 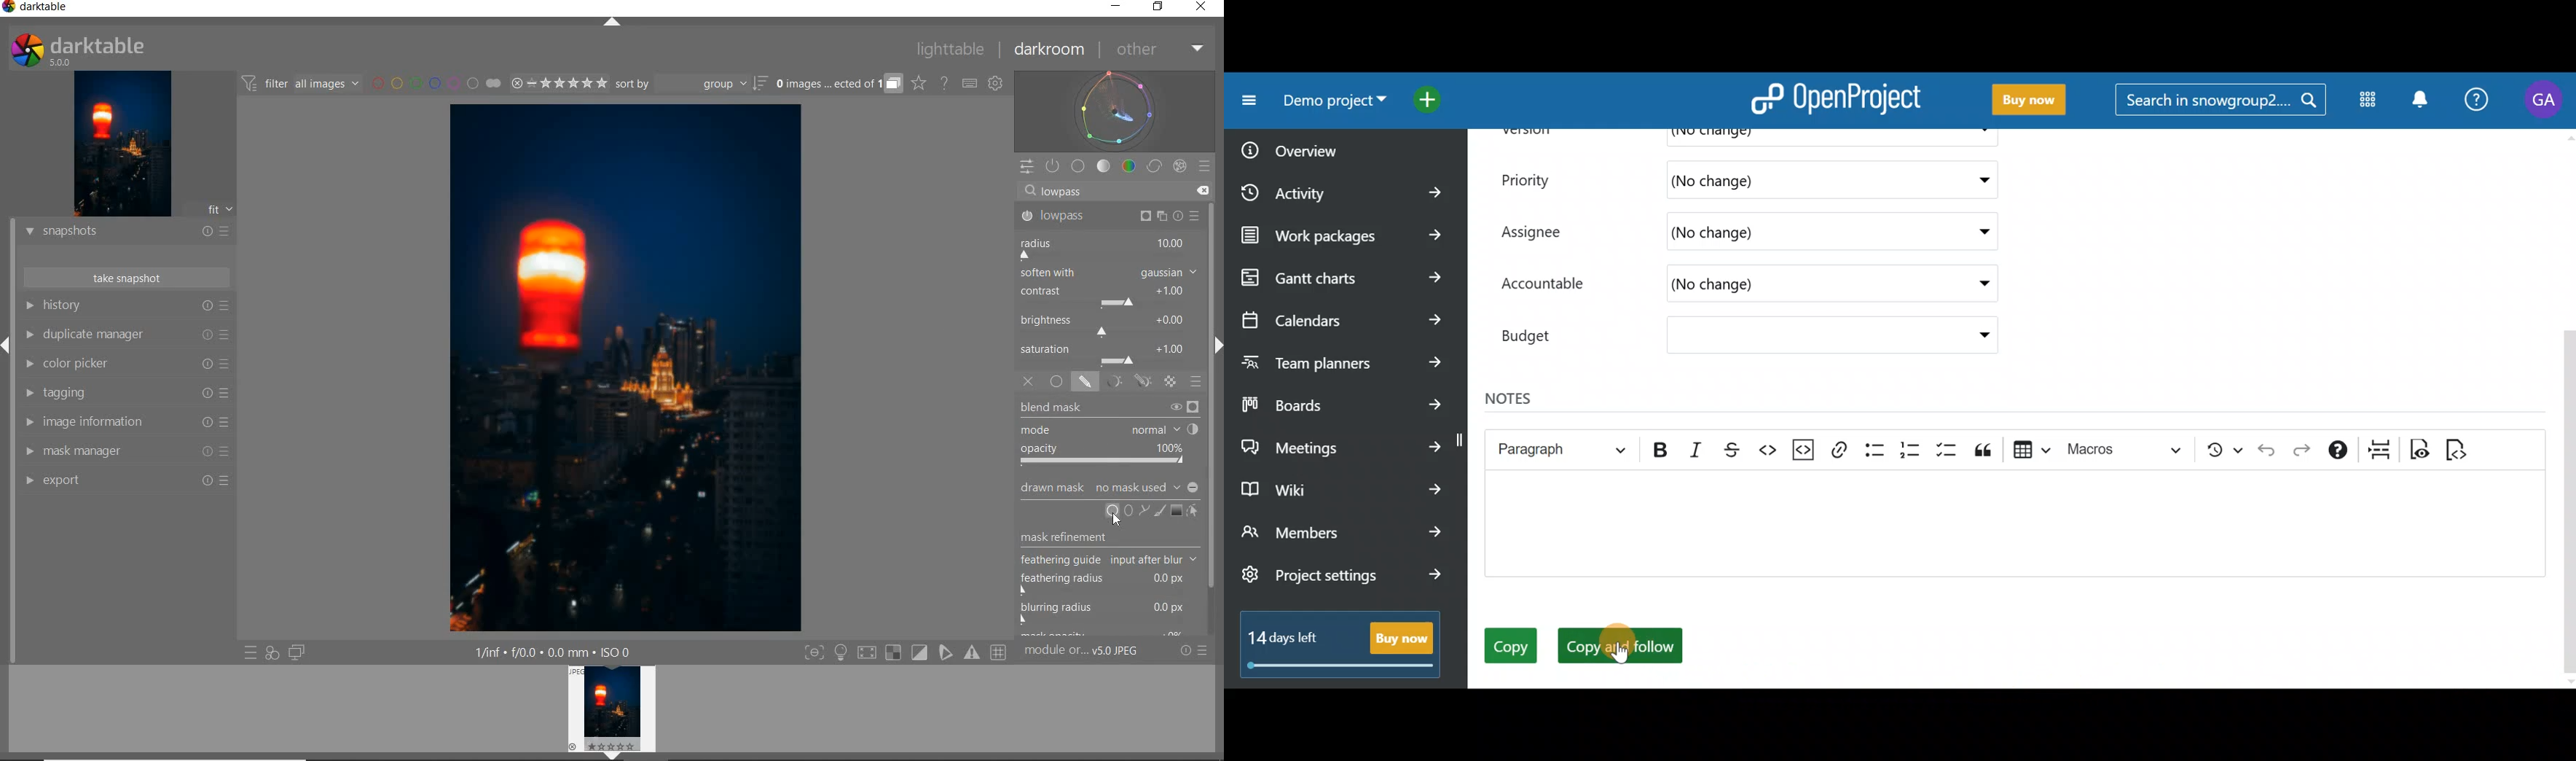 I want to click on Account name, so click(x=2544, y=100).